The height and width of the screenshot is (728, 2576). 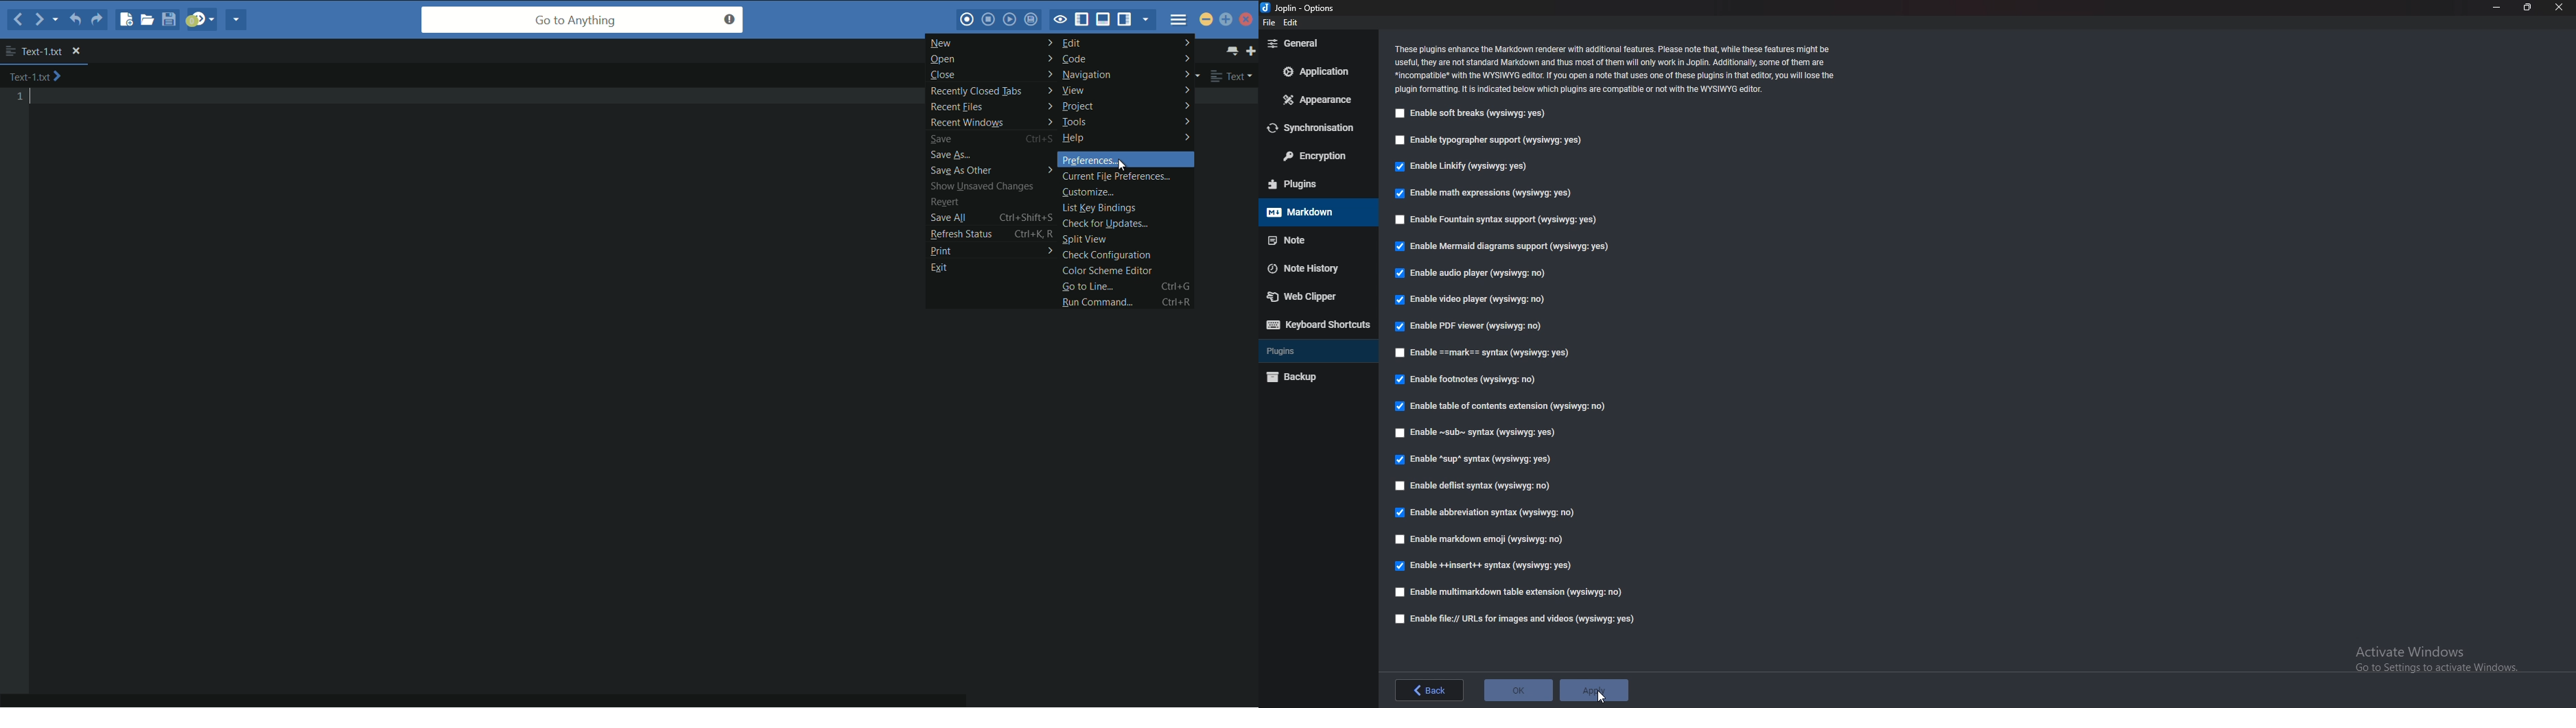 What do you see at coordinates (1483, 540) in the screenshot?
I see `Enable Markdown Emoji` at bounding box center [1483, 540].